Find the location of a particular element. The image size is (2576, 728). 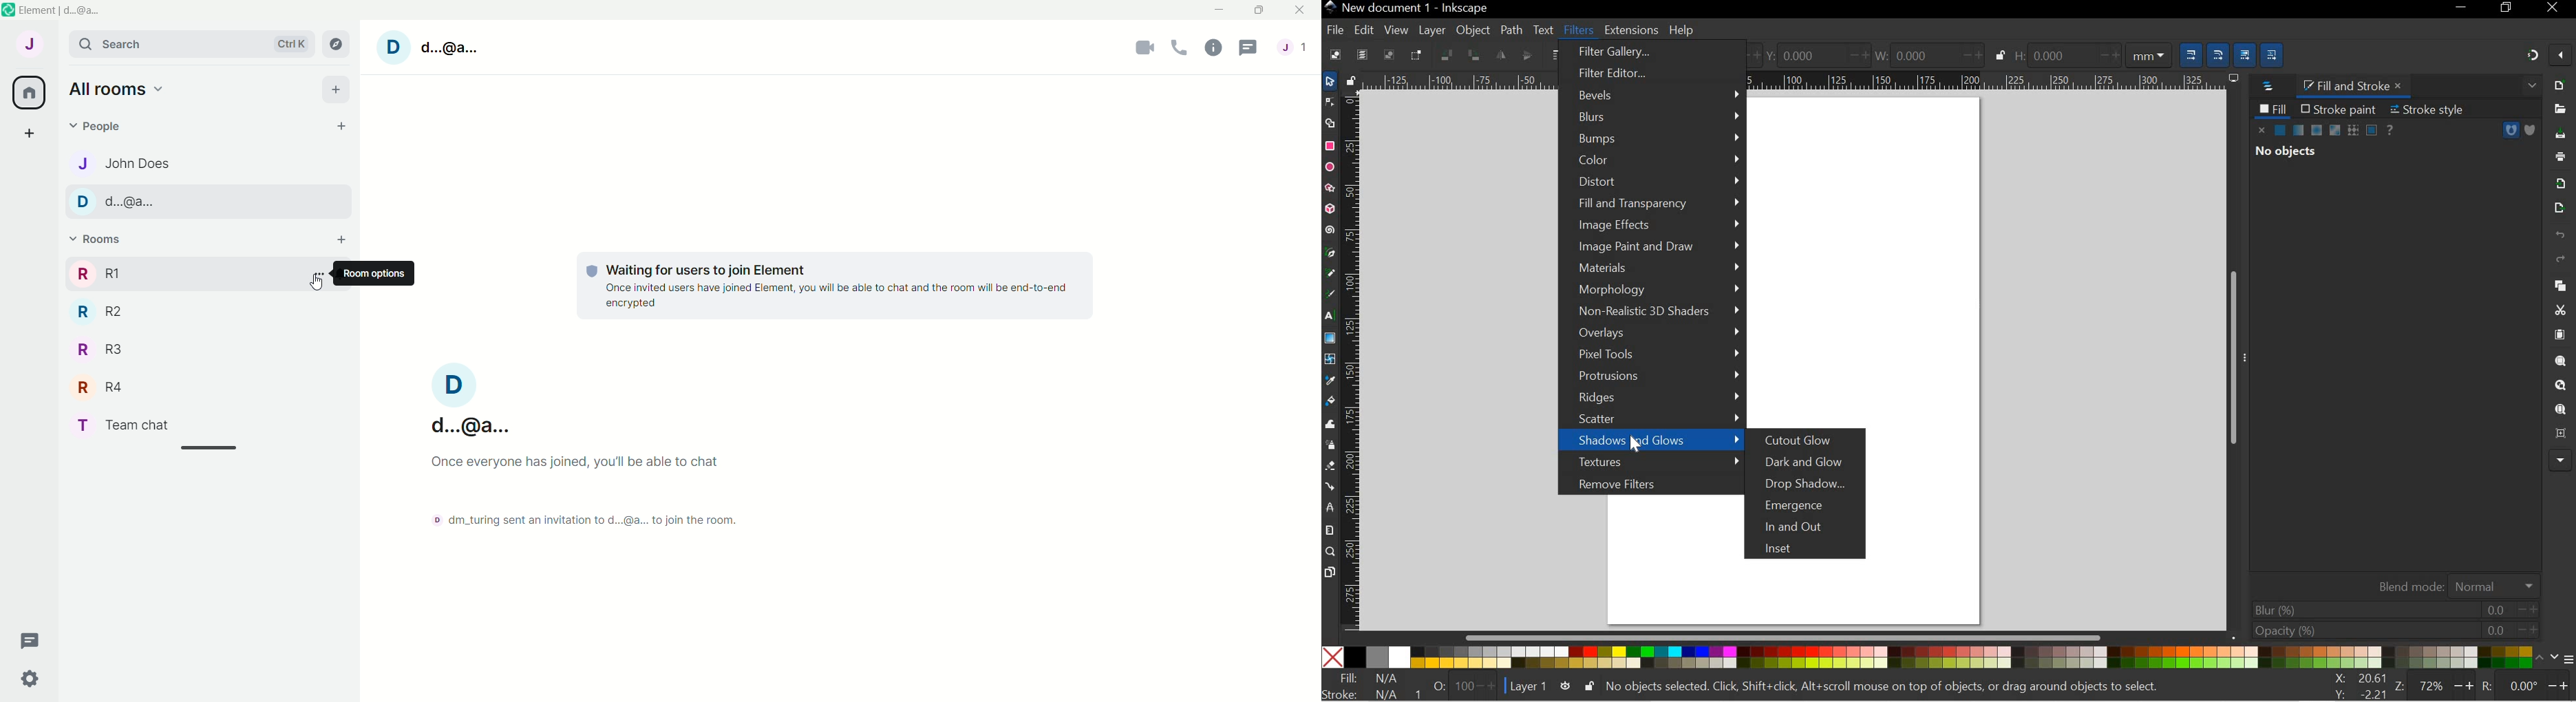

OVERLAYS is located at coordinates (1654, 333).